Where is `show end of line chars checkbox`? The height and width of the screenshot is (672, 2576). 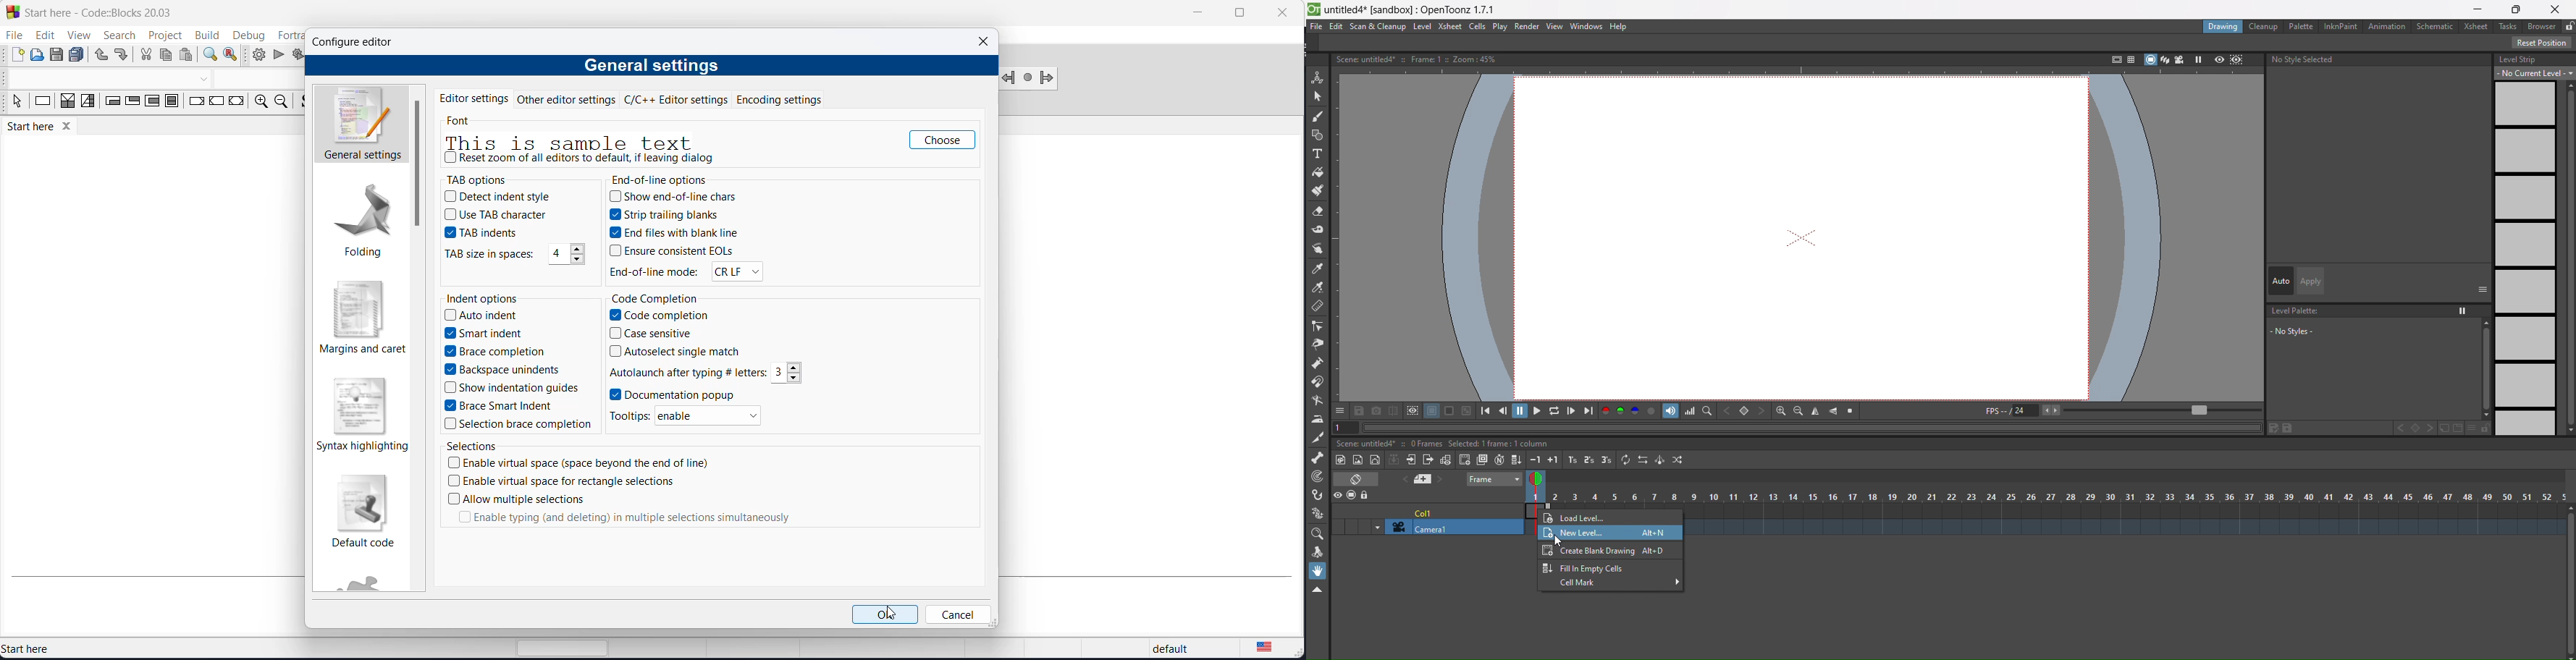 show end of line chars checkbox is located at coordinates (680, 198).